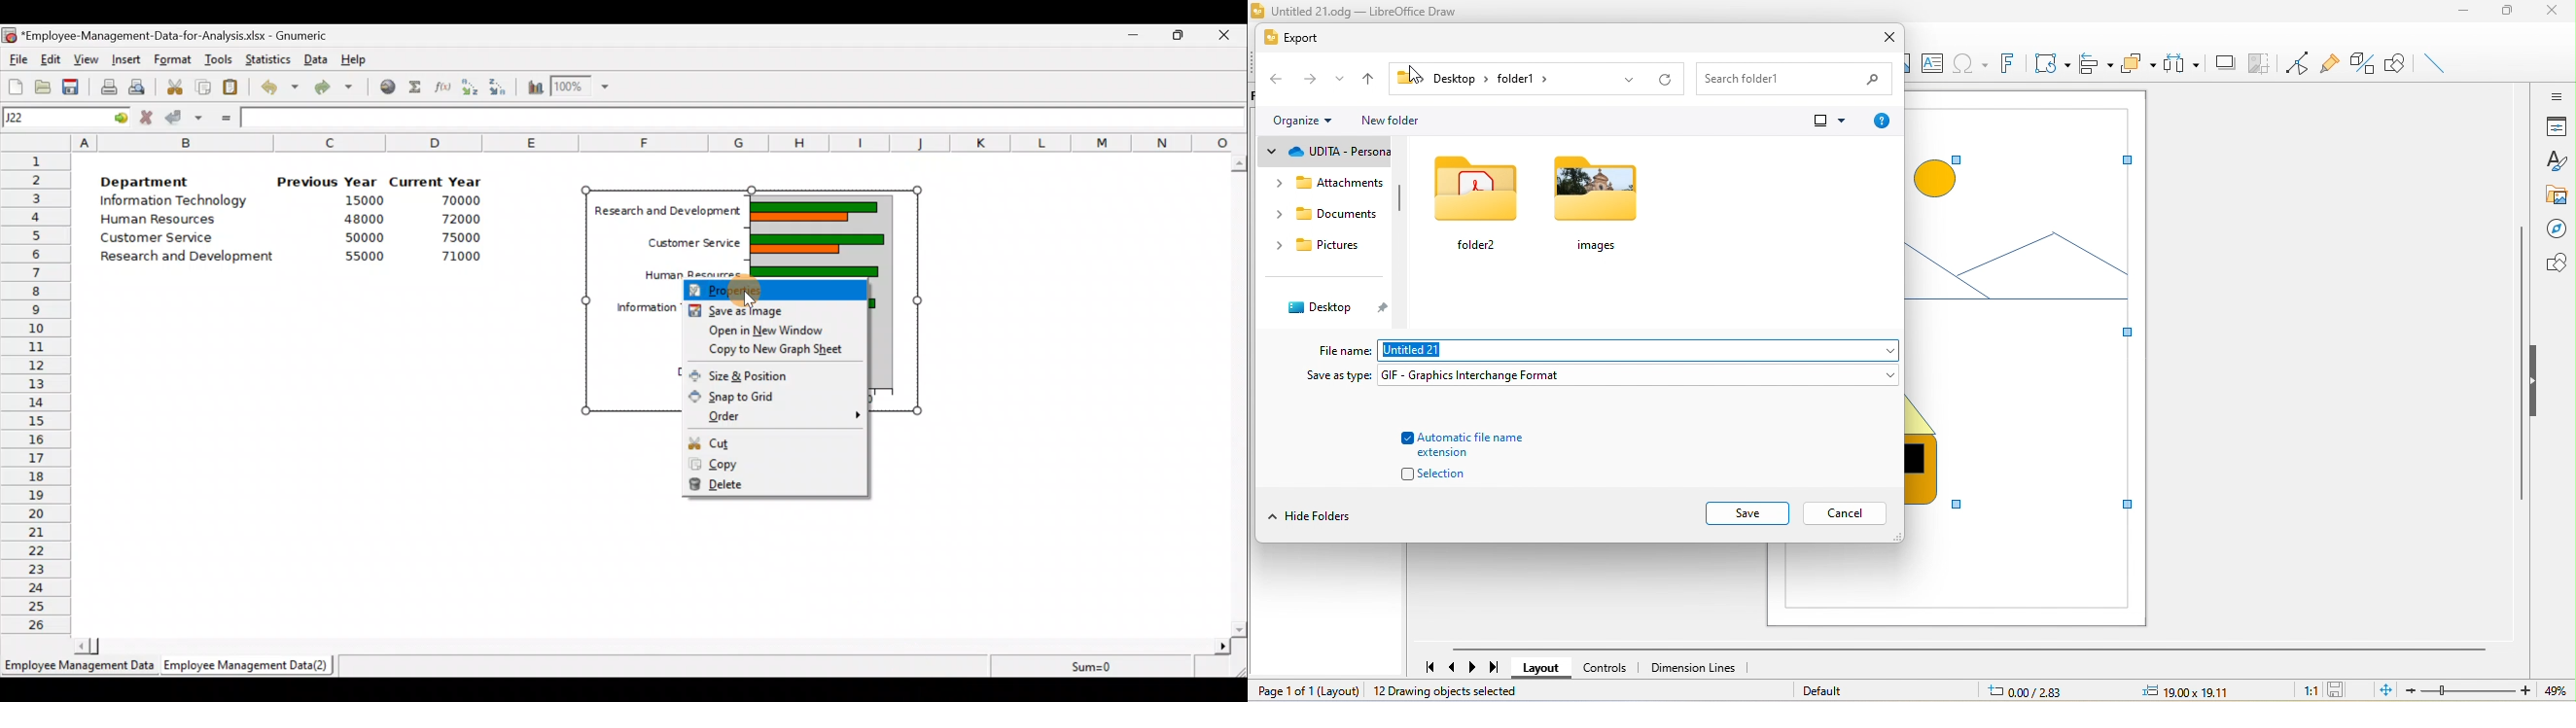  What do you see at coordinates (386, 89) in the screenshot?
I see `Insert hyperlink` at bounding box center [386, 89].